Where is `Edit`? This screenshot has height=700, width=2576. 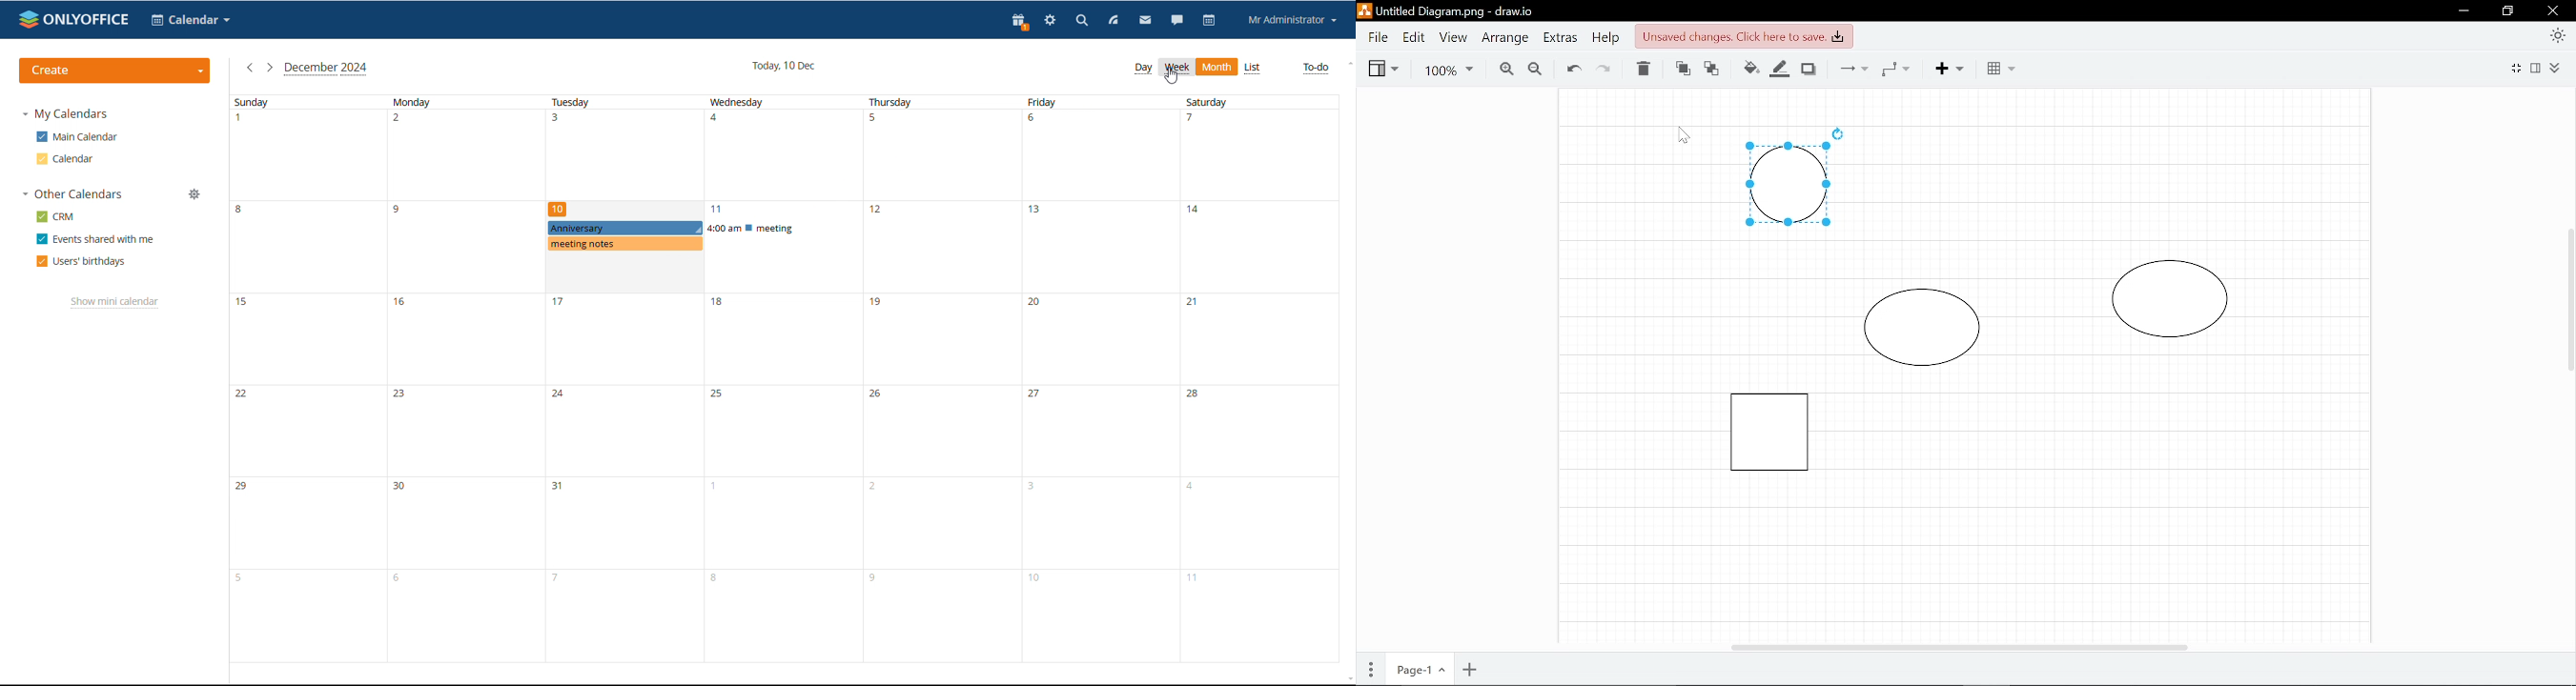 Edit is located at coordinates (1412, 37).